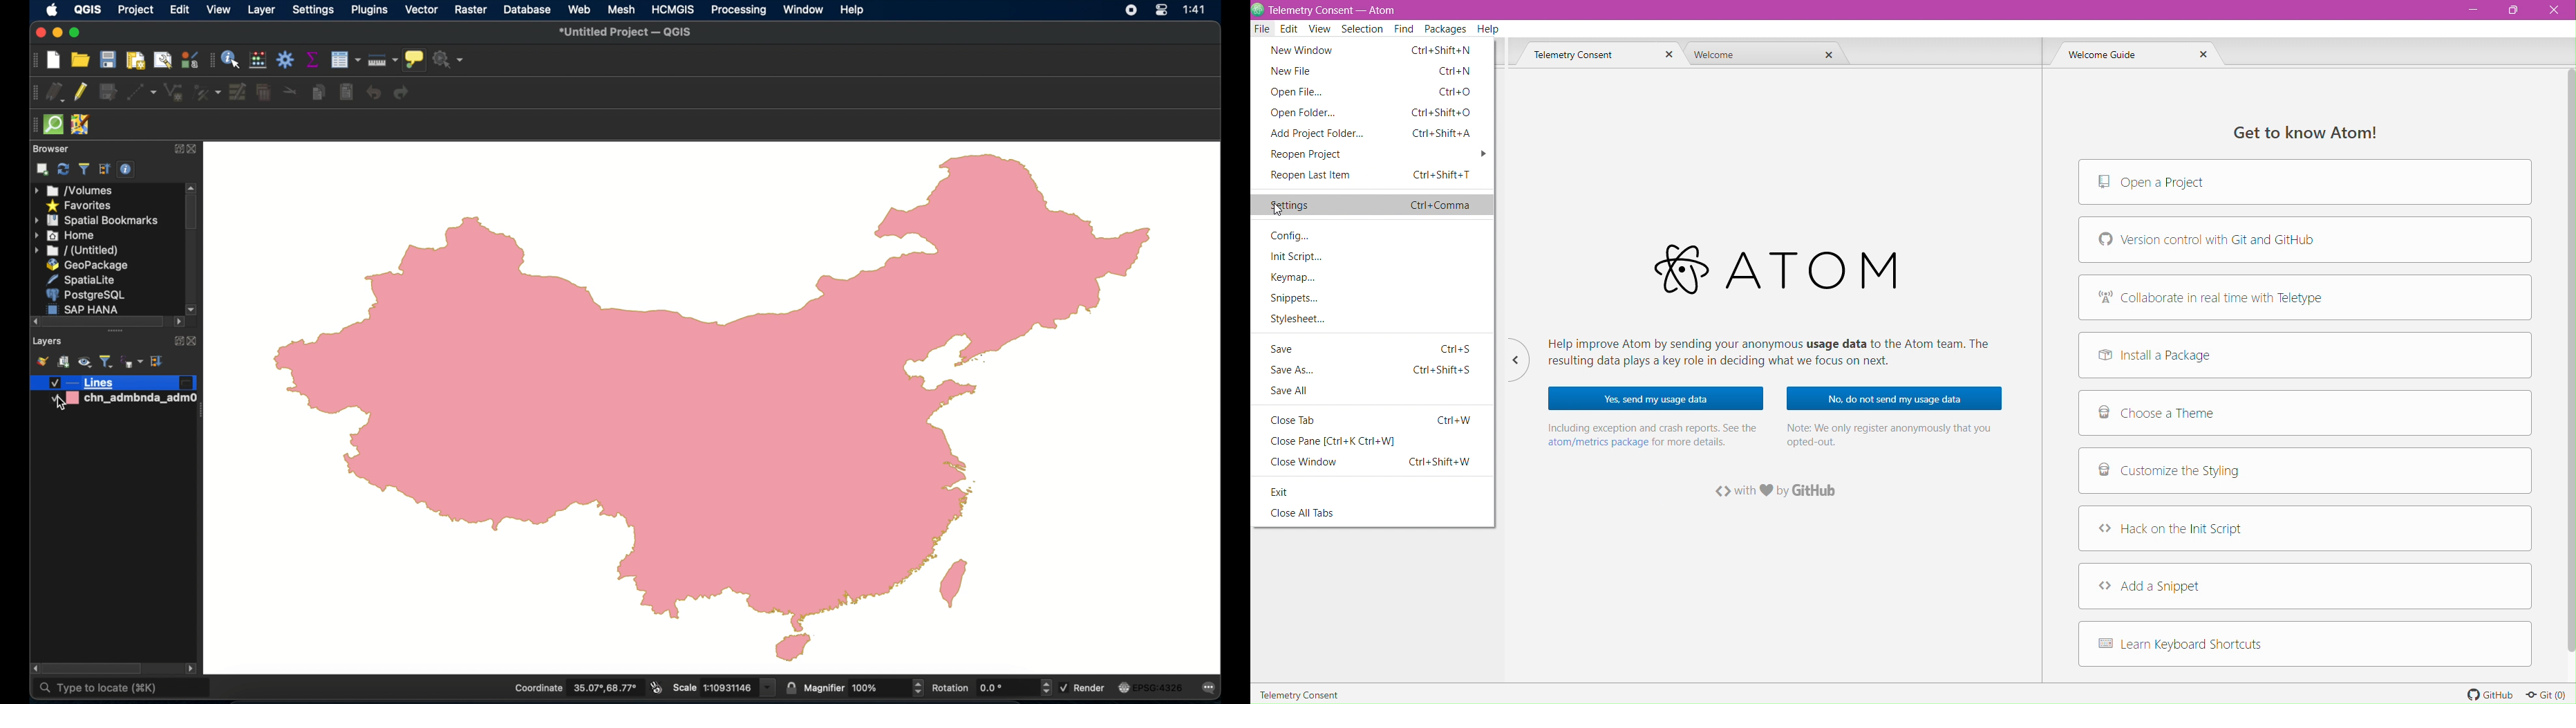  I want to click on New File, so click(1373, 71).